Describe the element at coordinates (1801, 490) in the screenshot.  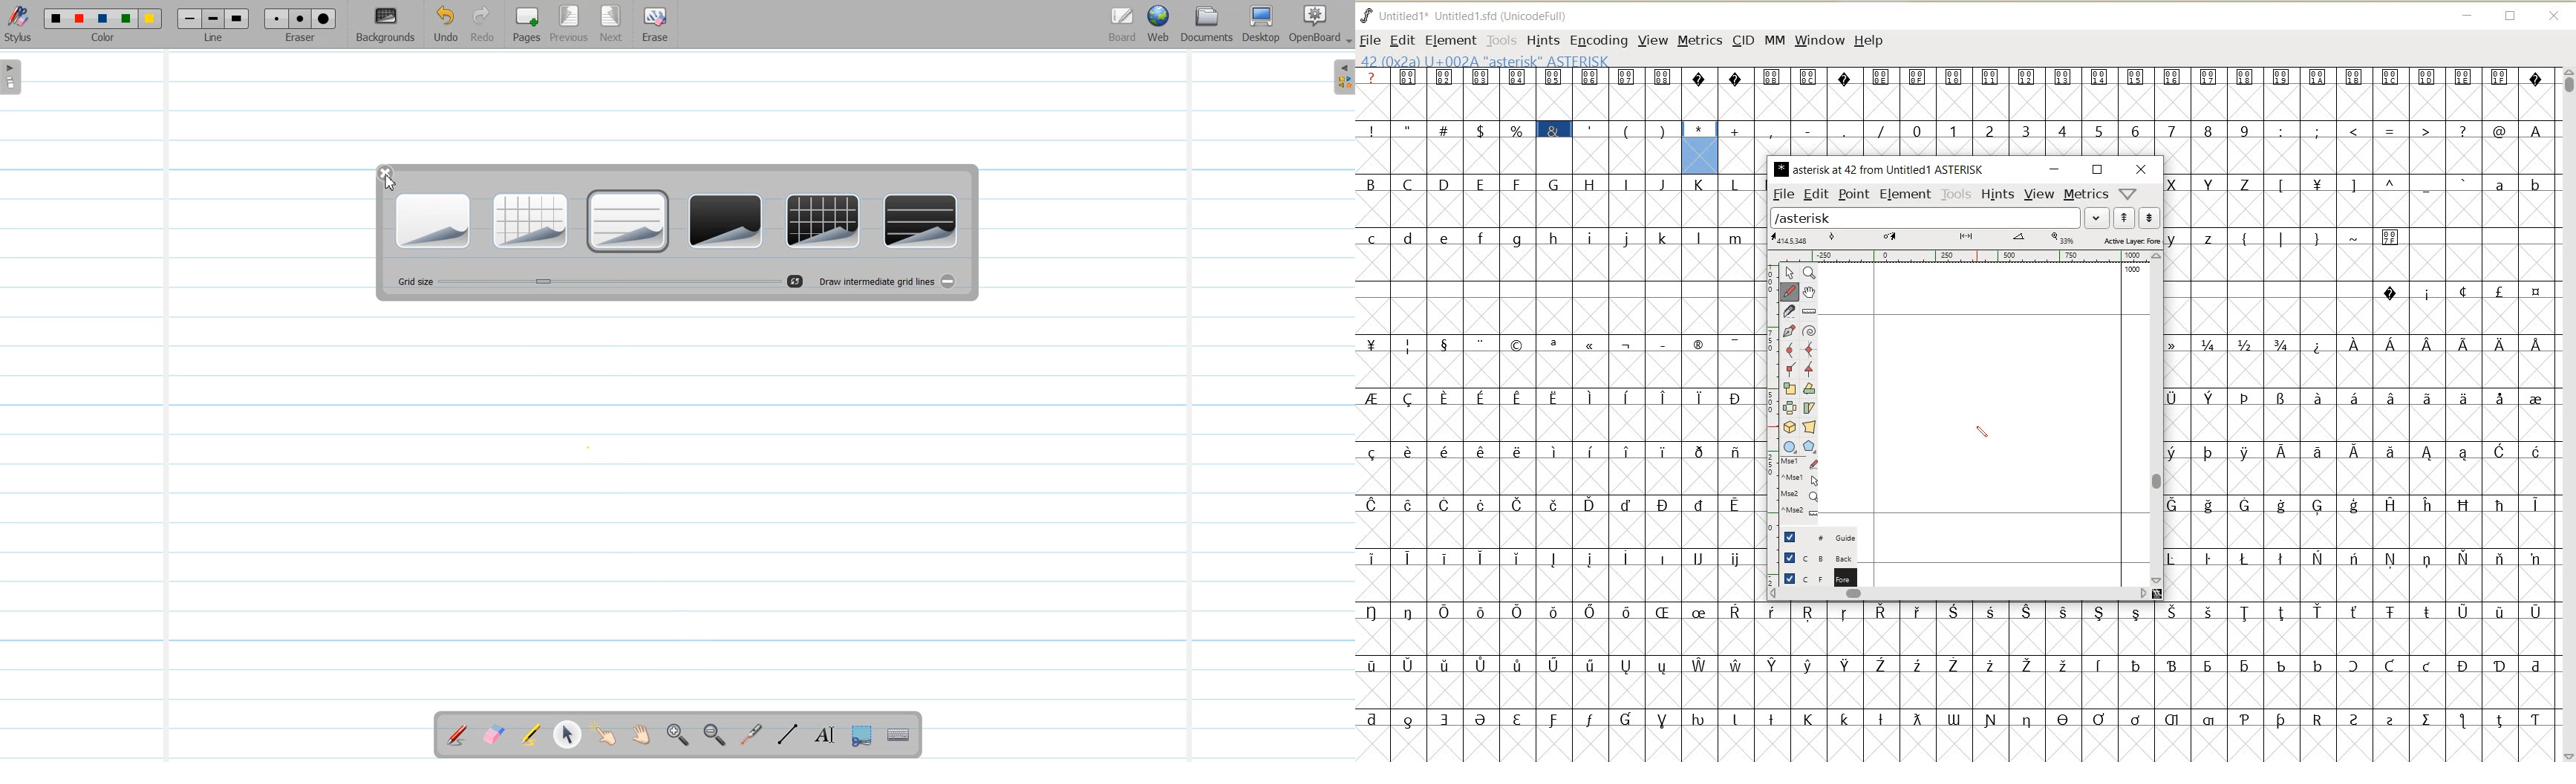
I see `cursor events on the open new outline window` at that location.